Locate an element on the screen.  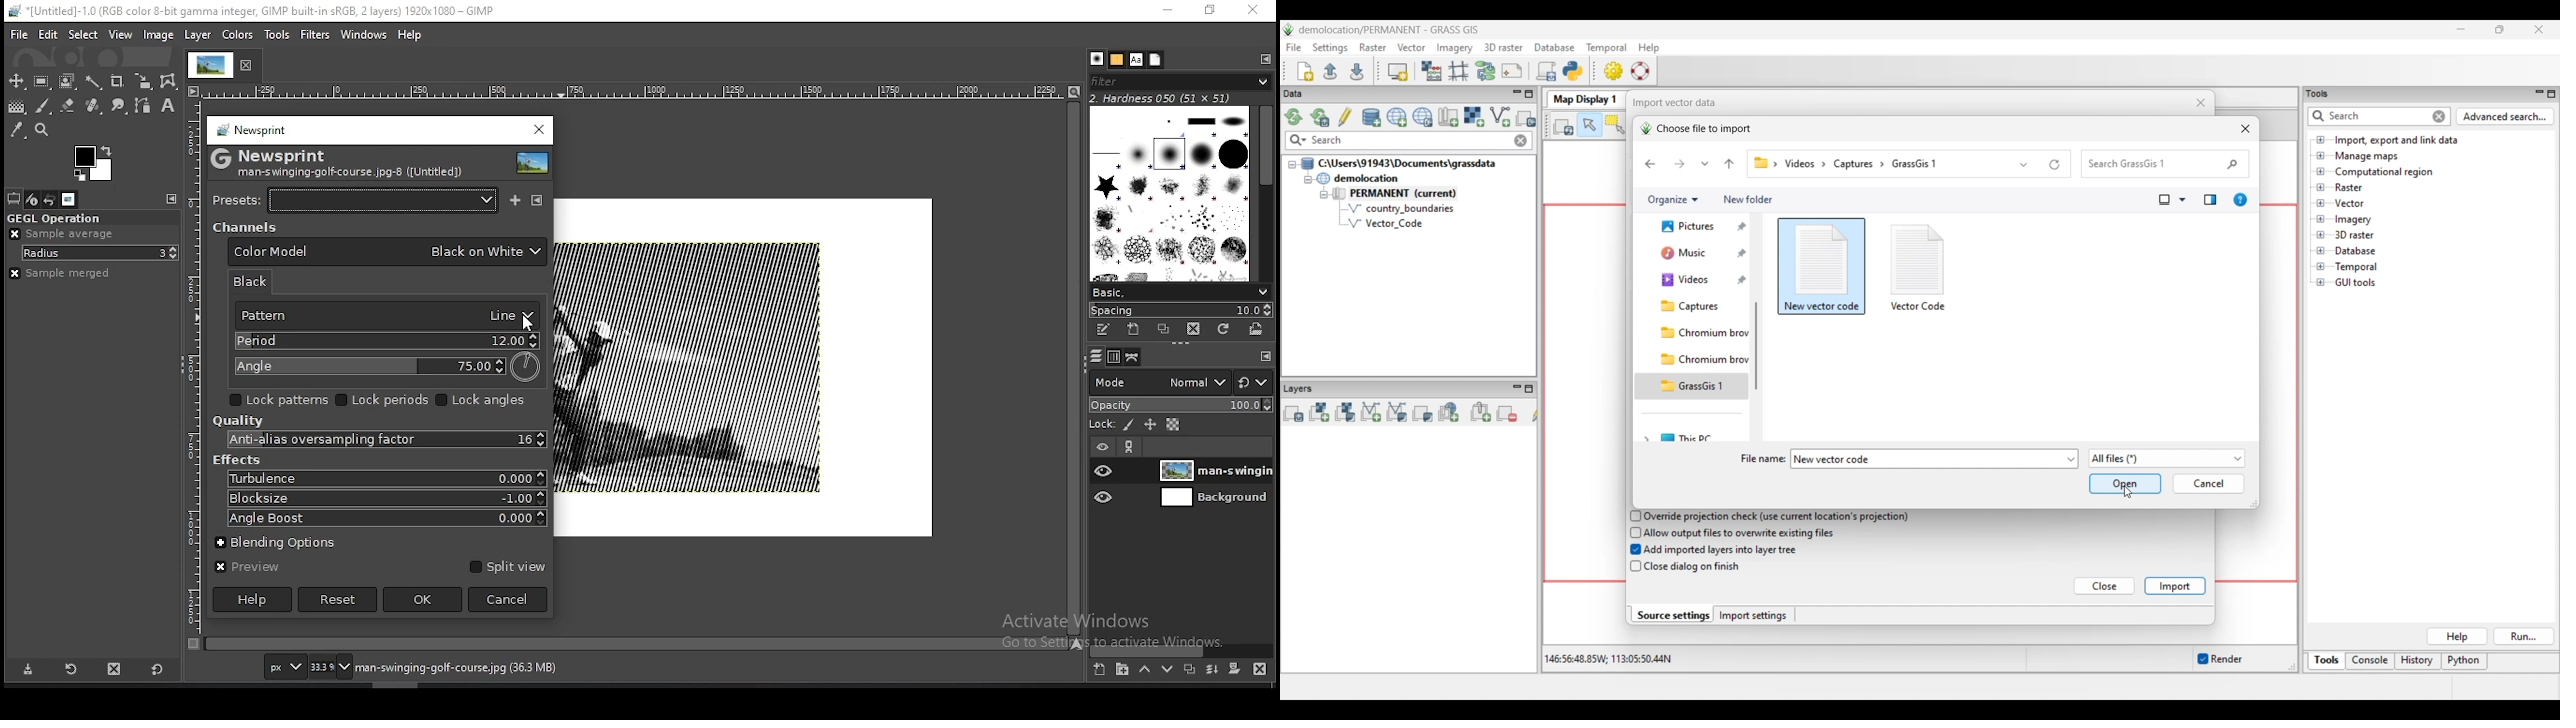
layer is located at coordinates (1212, 498).